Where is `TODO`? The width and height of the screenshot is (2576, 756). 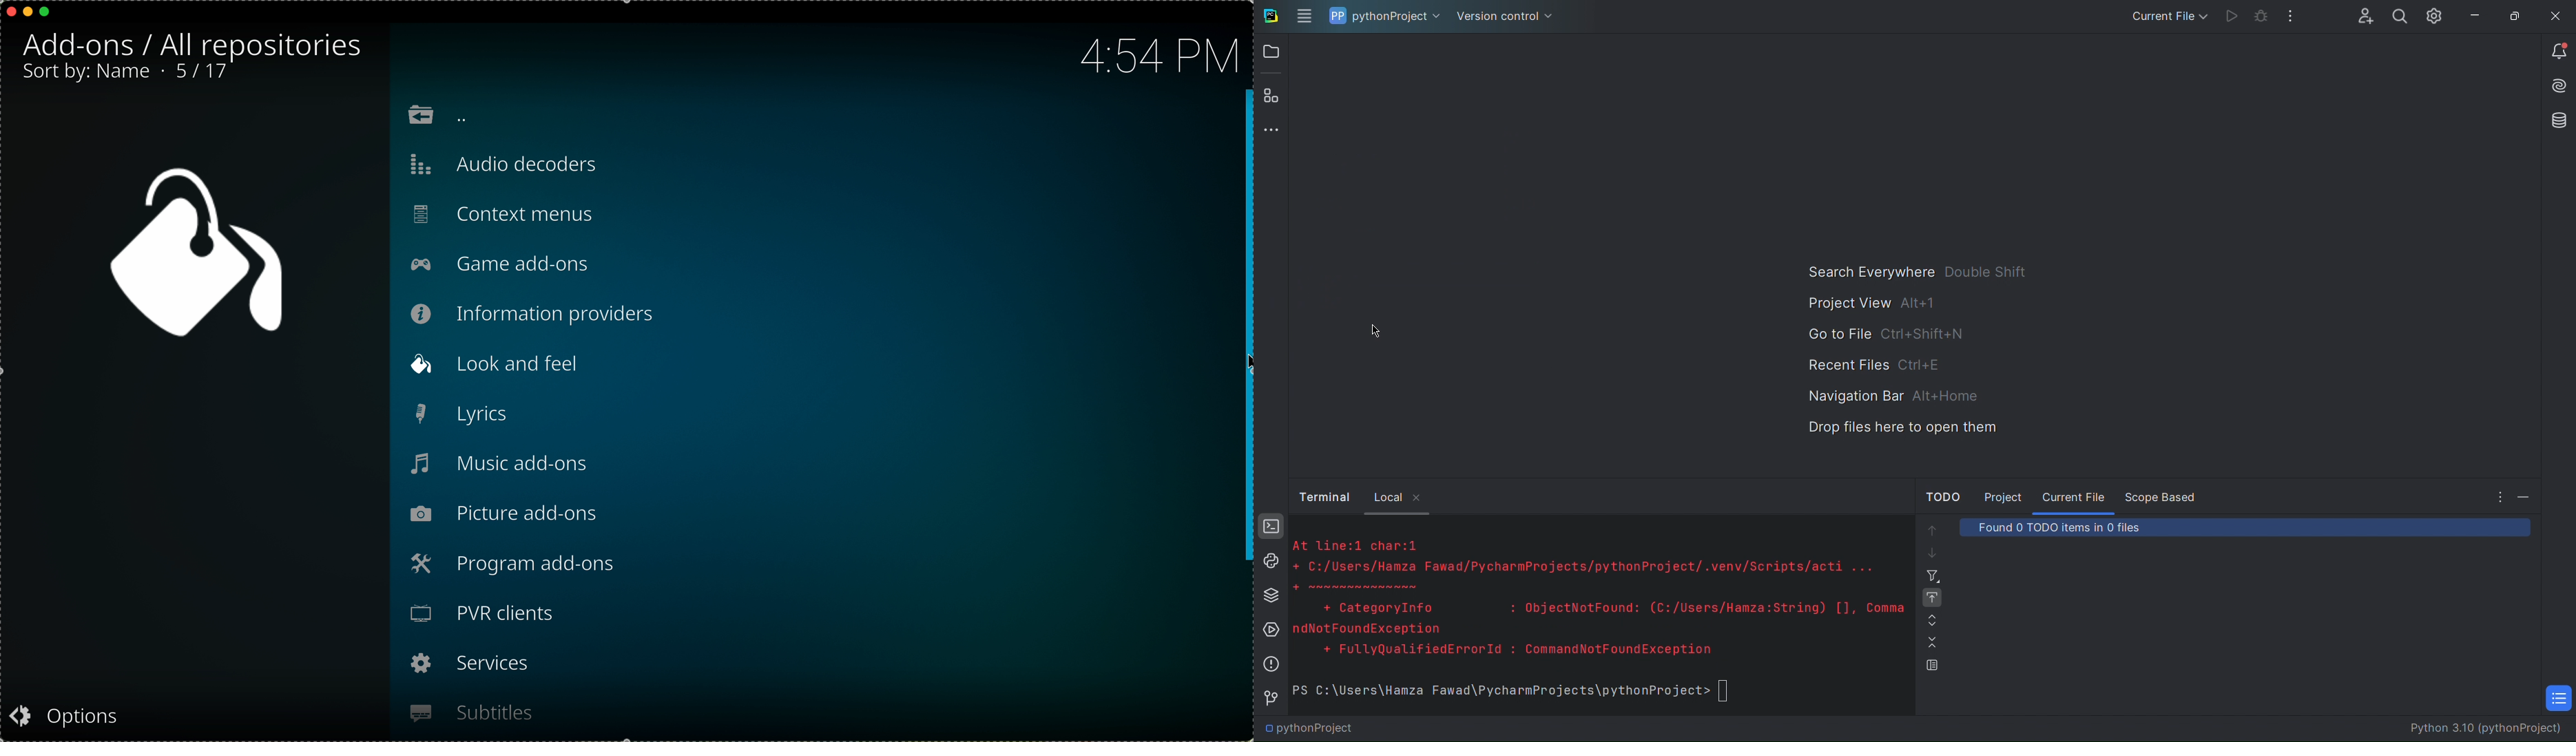 TODO is located at coordinates (2558, 699).